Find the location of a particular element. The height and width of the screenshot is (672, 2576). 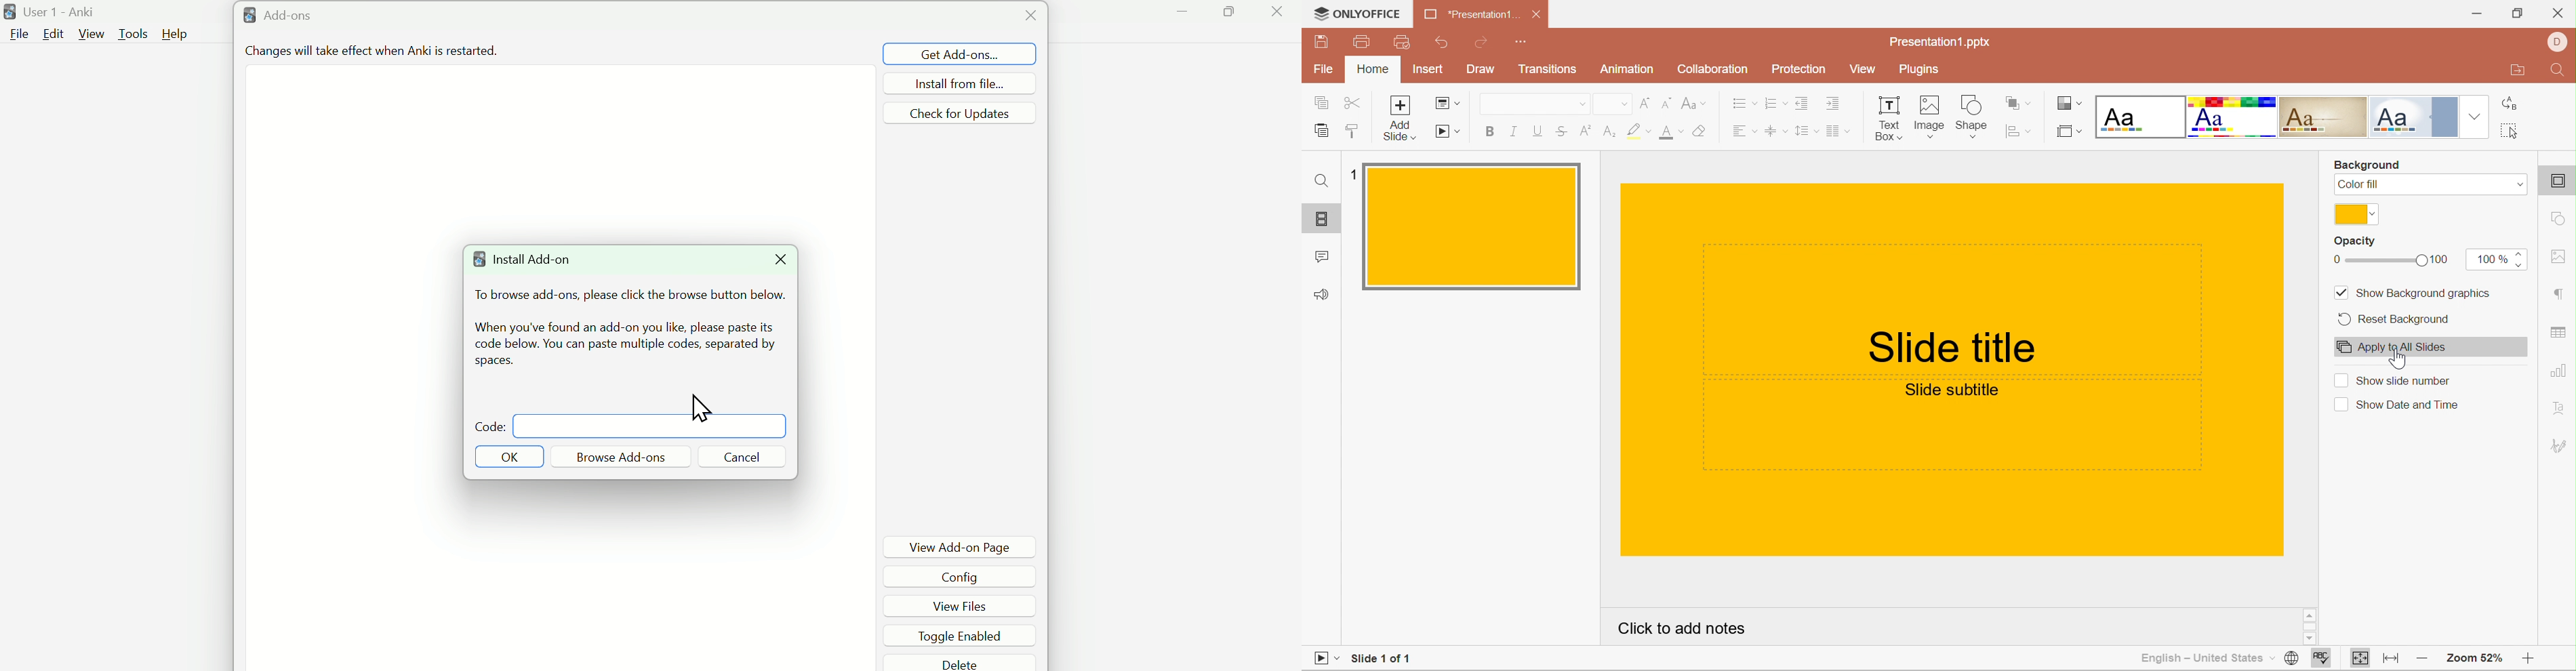

& Add-ons is located at coordinates (300, 17).